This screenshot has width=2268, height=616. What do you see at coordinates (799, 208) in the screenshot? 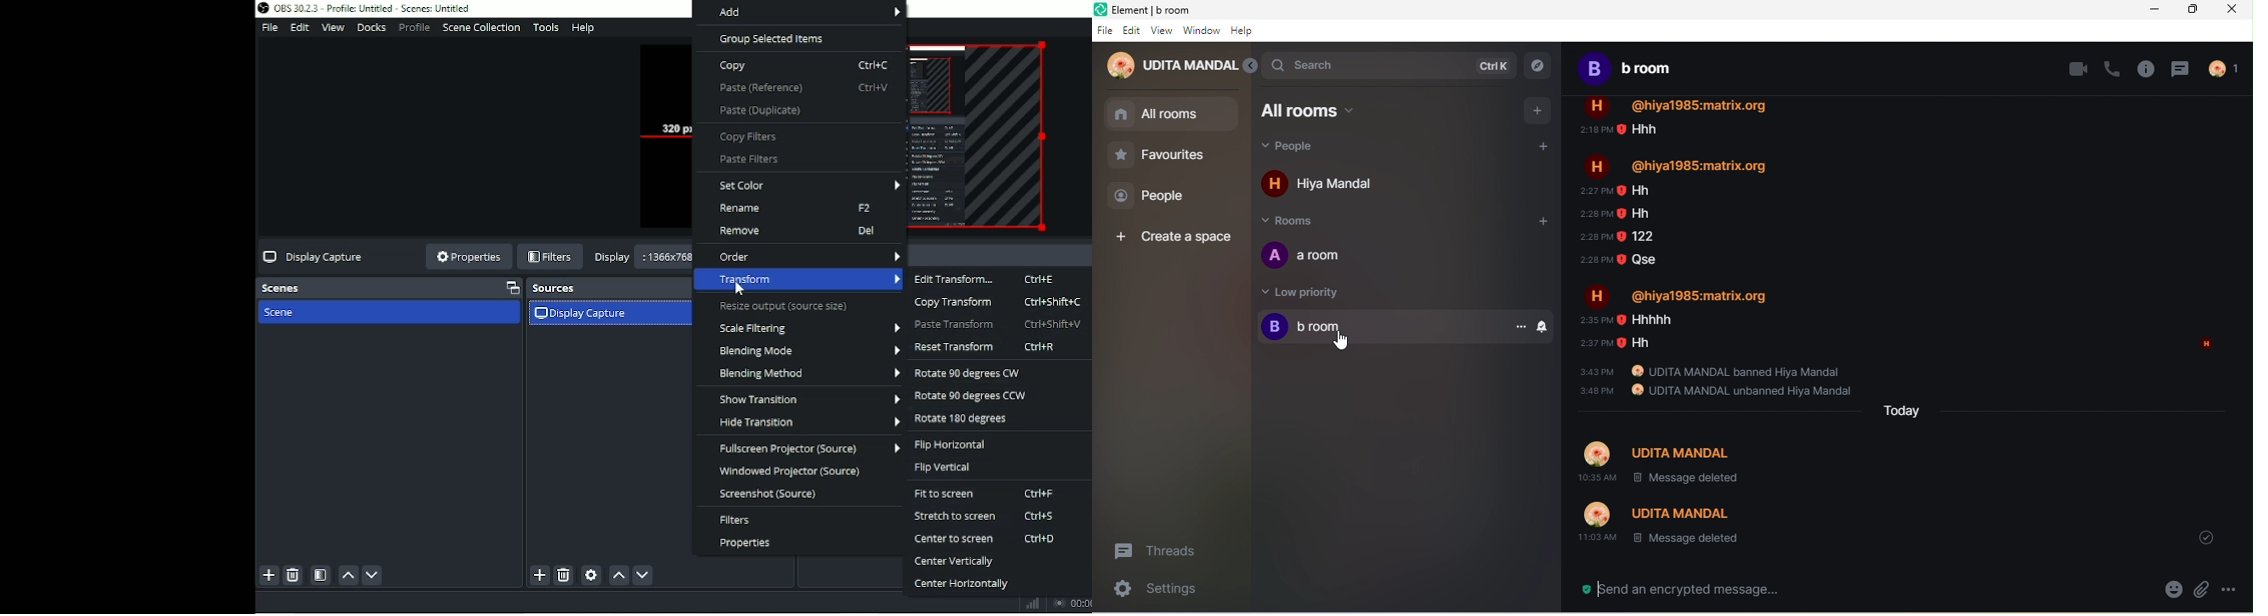
I see `Rename` at bounding box center [799, 208].